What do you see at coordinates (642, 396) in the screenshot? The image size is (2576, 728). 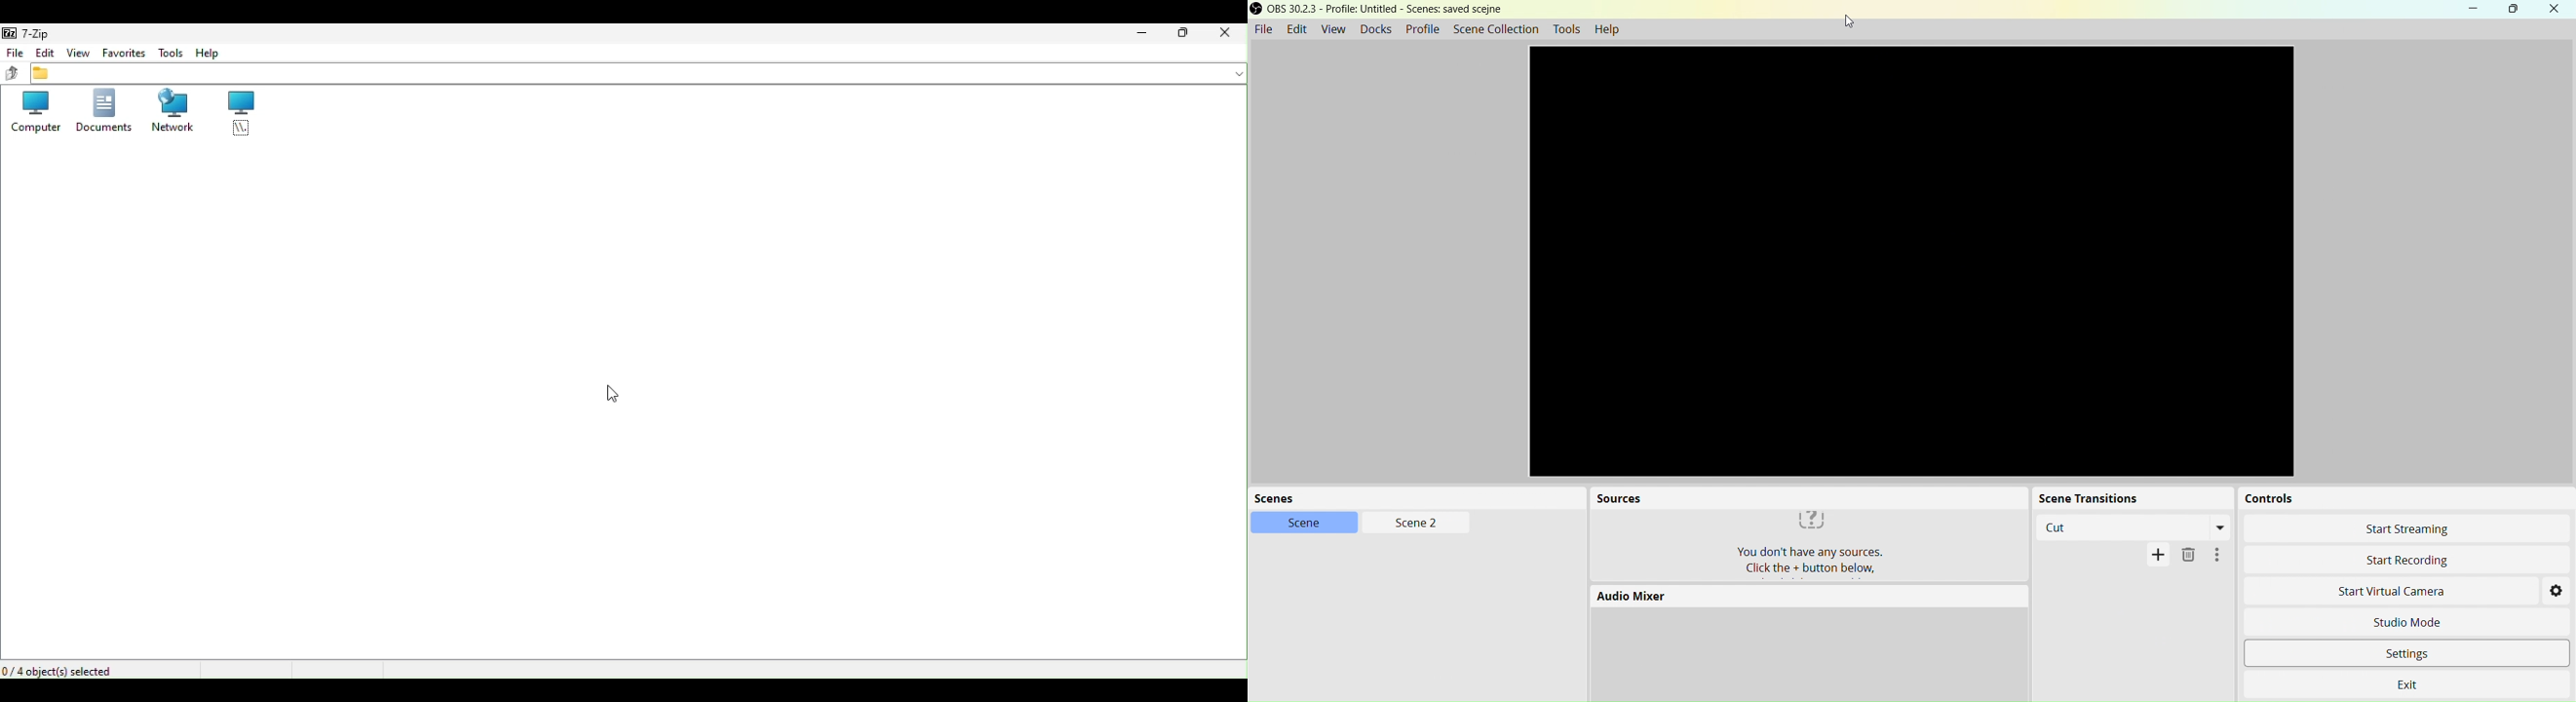 I see `cursor` at bounding box center [642, 396].